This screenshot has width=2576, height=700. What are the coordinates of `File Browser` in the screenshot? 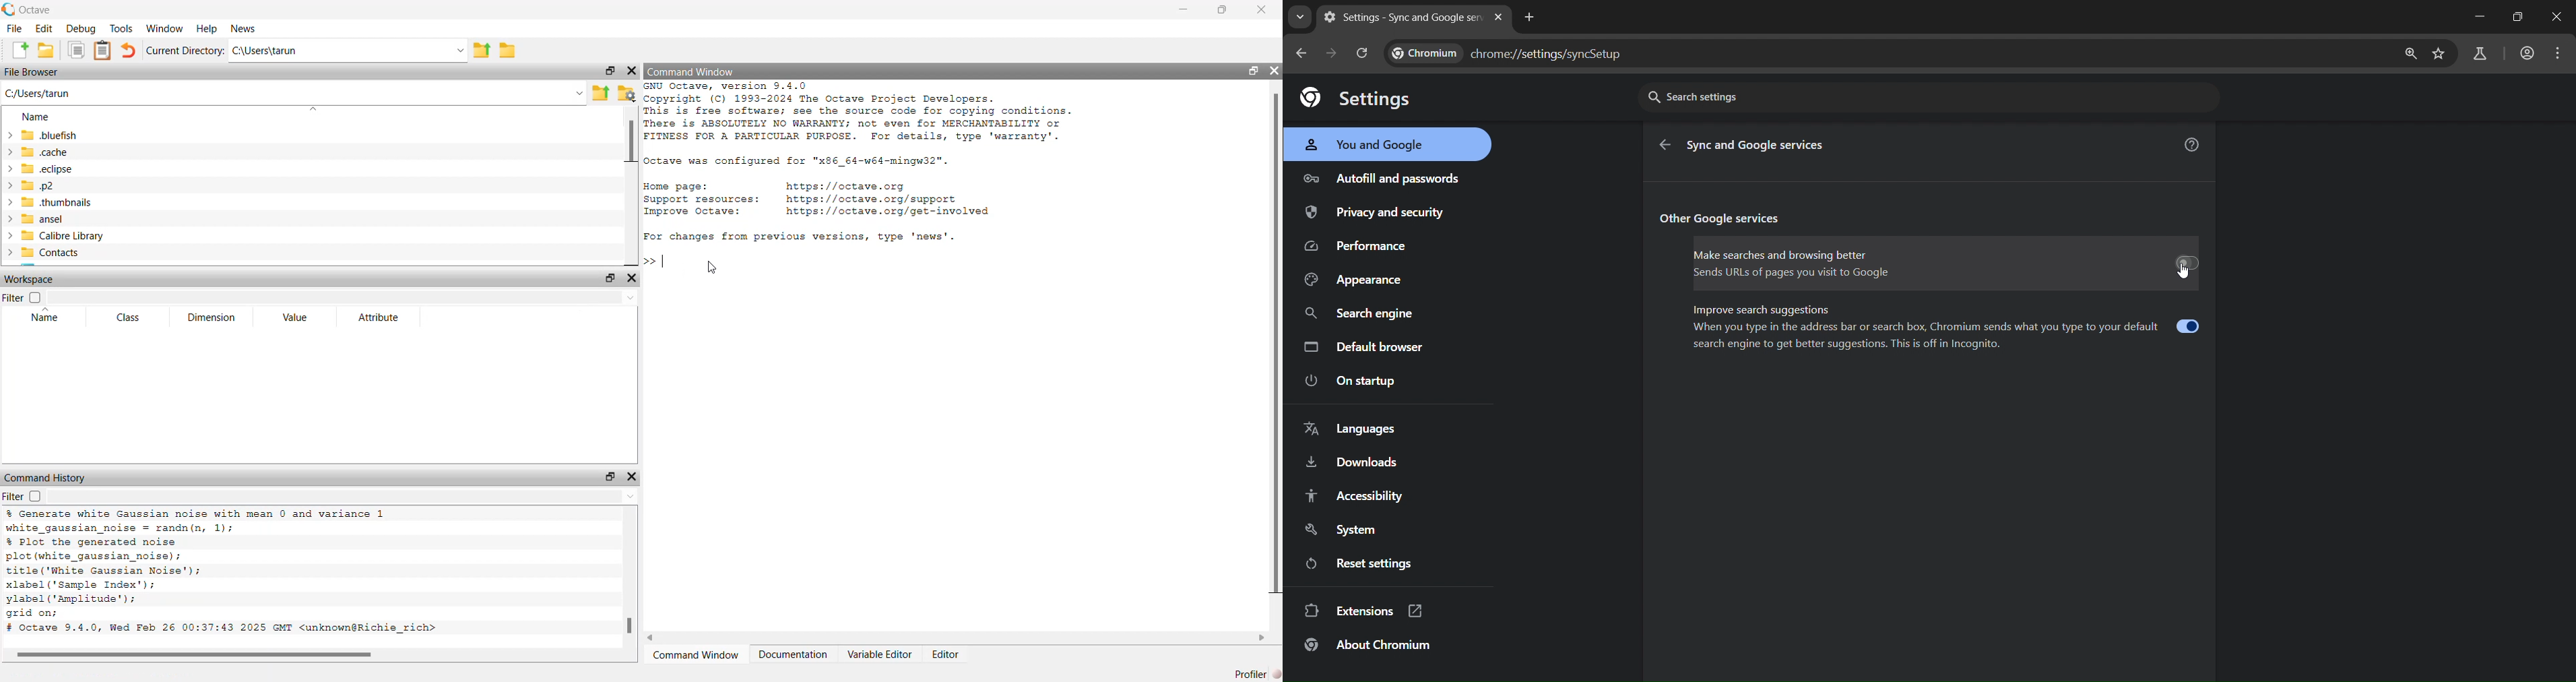 It's located at (37, 71).